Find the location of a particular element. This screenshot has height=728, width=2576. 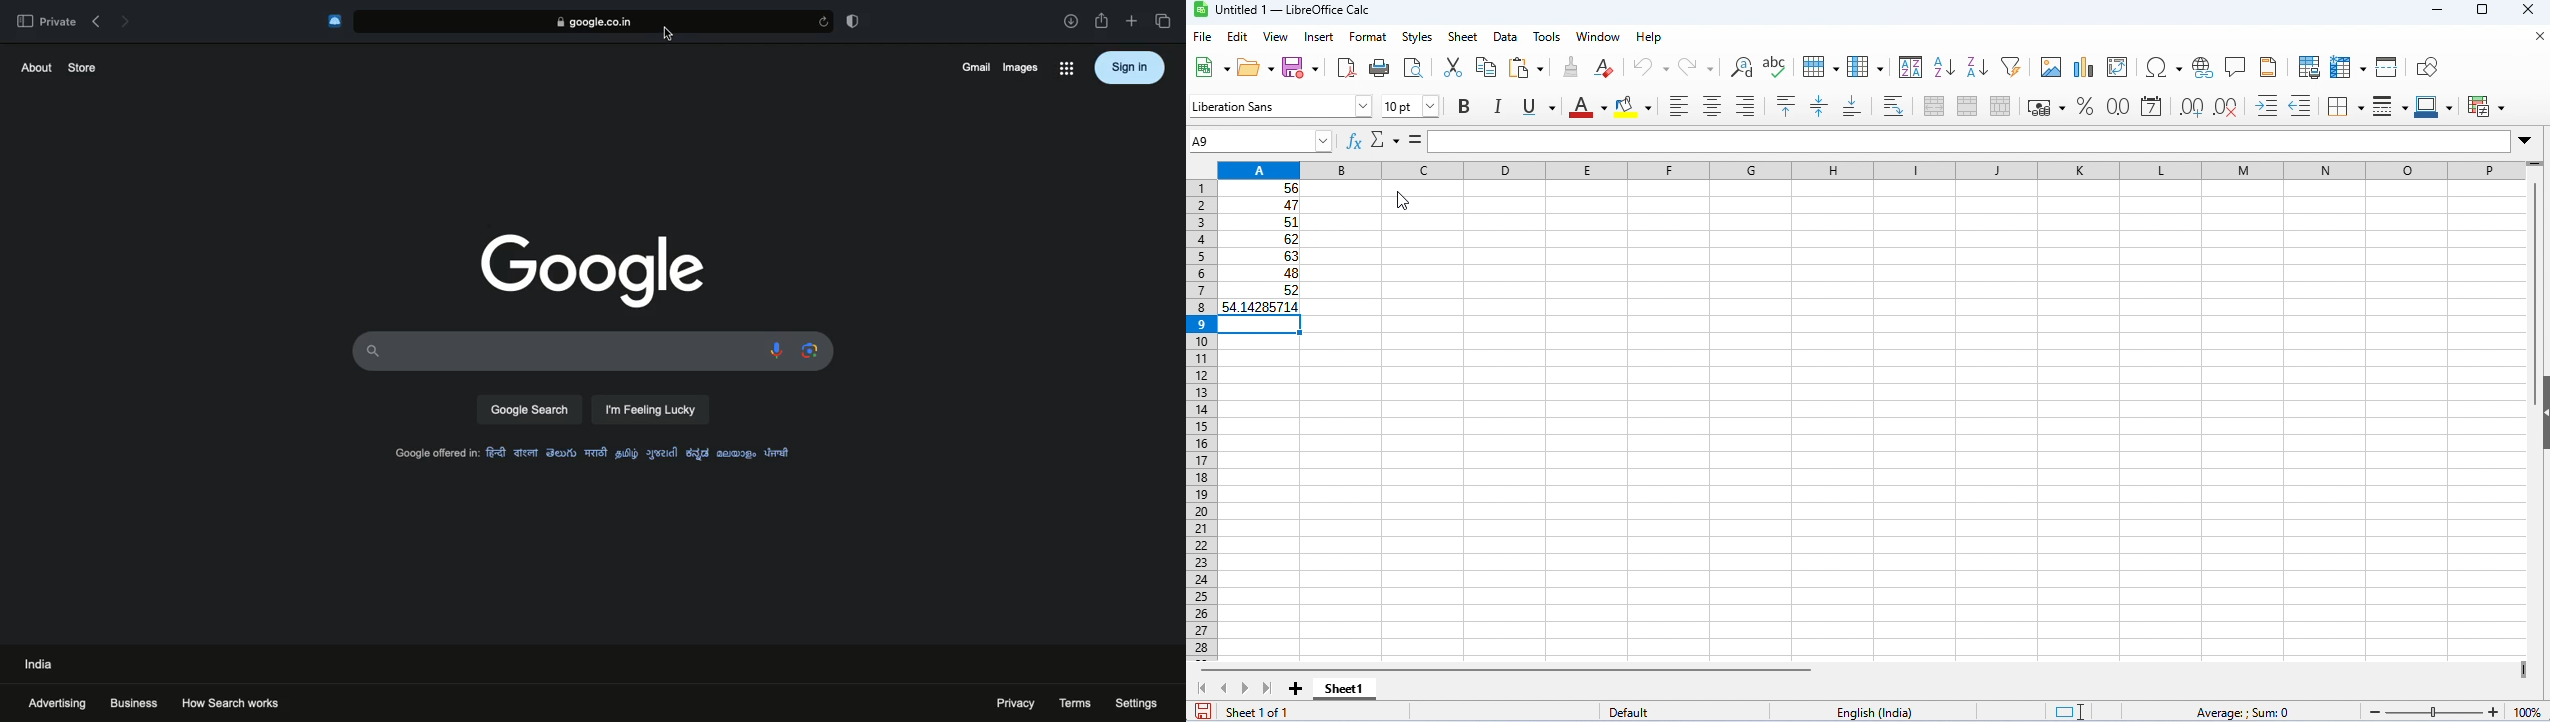

insert special characters is located at coordinates (2164, 67).